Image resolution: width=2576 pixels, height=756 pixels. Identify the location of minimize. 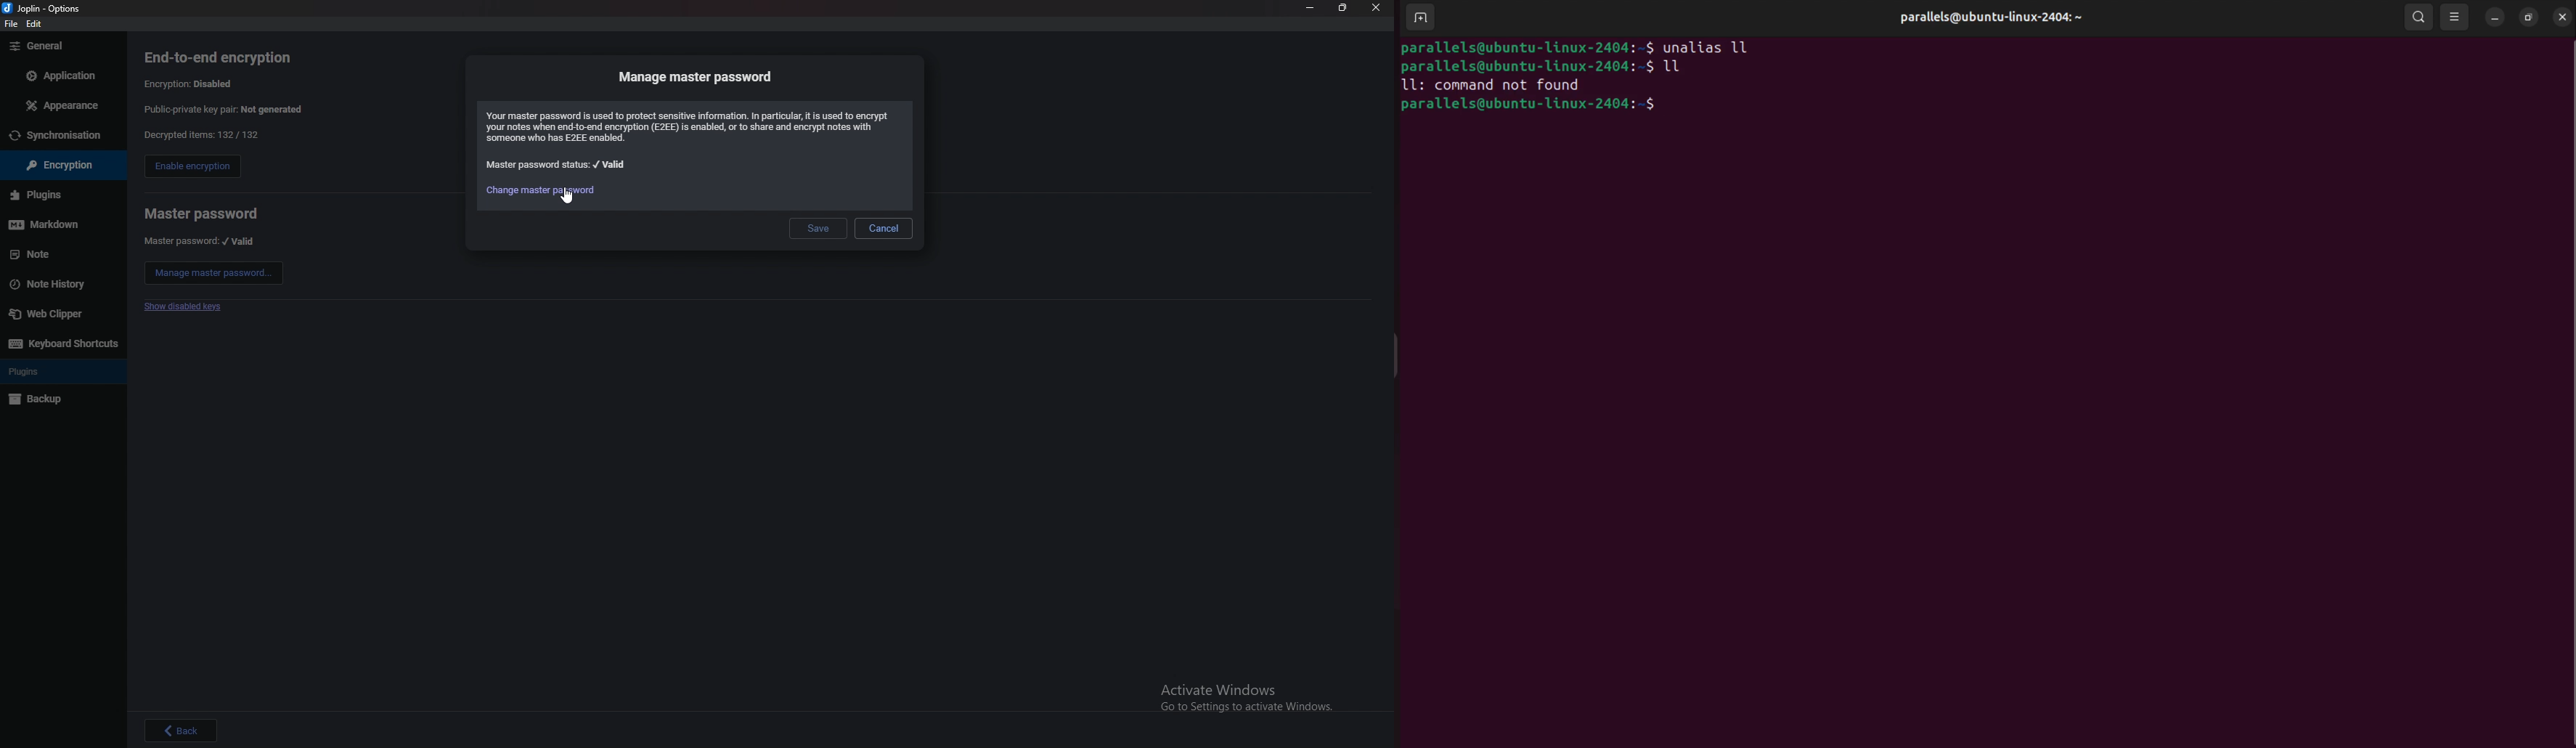
(1310, 8).